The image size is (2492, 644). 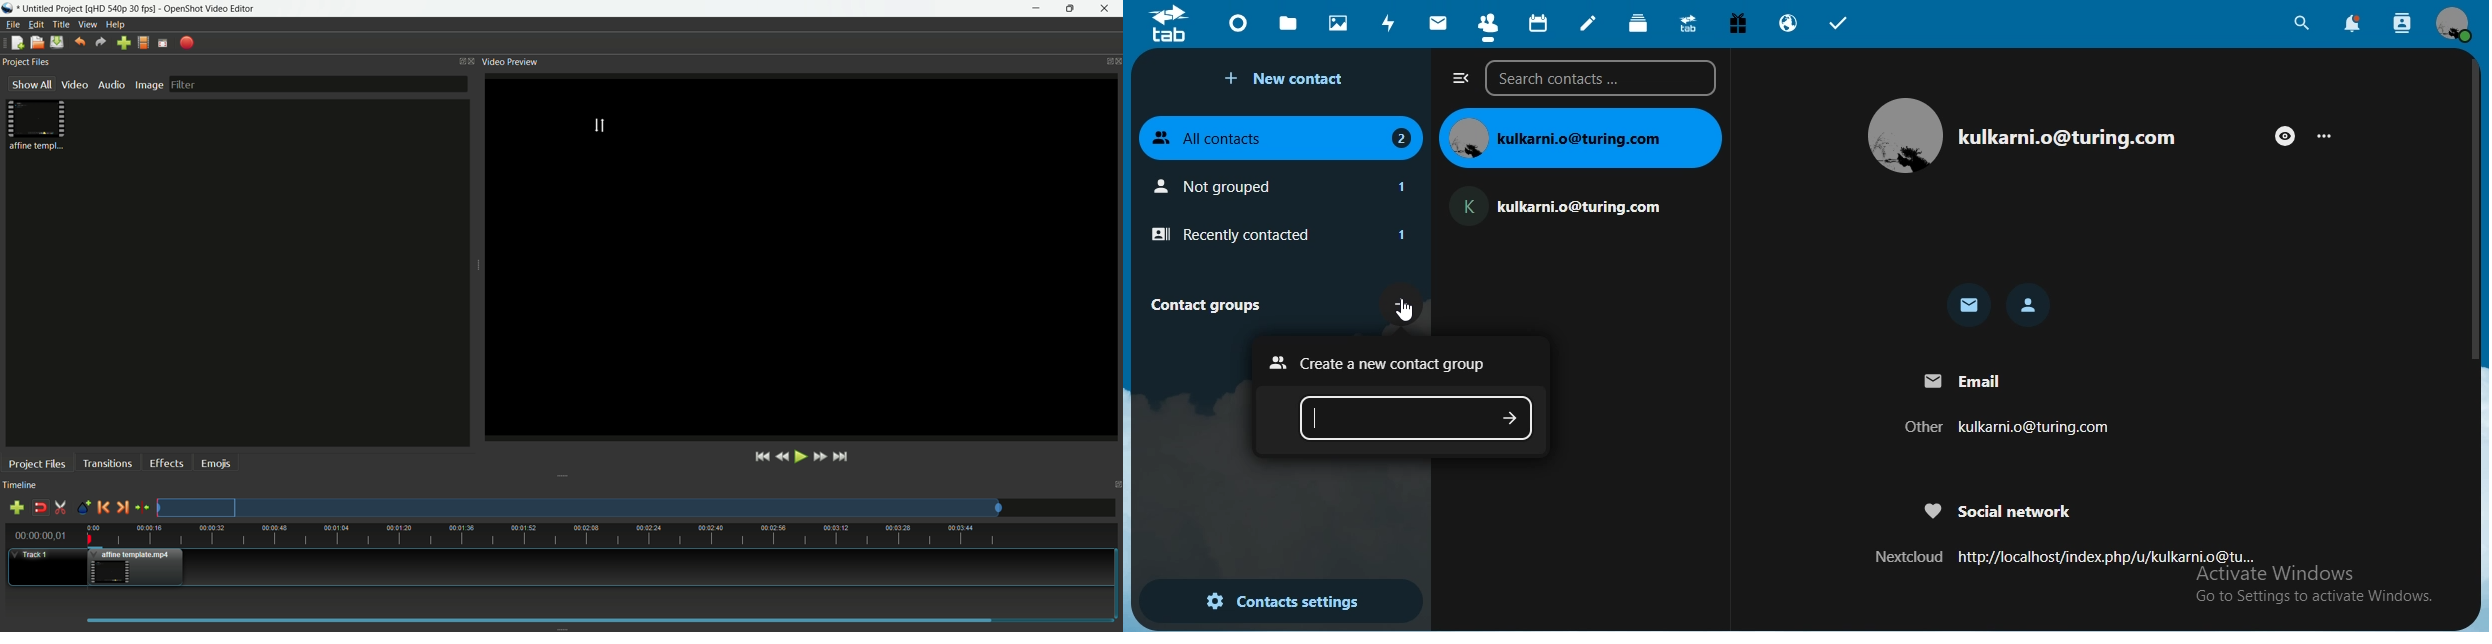 What do you see at coordinates (1741, 24) in the screenshot?
I see `free trial` at bounding box center [1741, 24].